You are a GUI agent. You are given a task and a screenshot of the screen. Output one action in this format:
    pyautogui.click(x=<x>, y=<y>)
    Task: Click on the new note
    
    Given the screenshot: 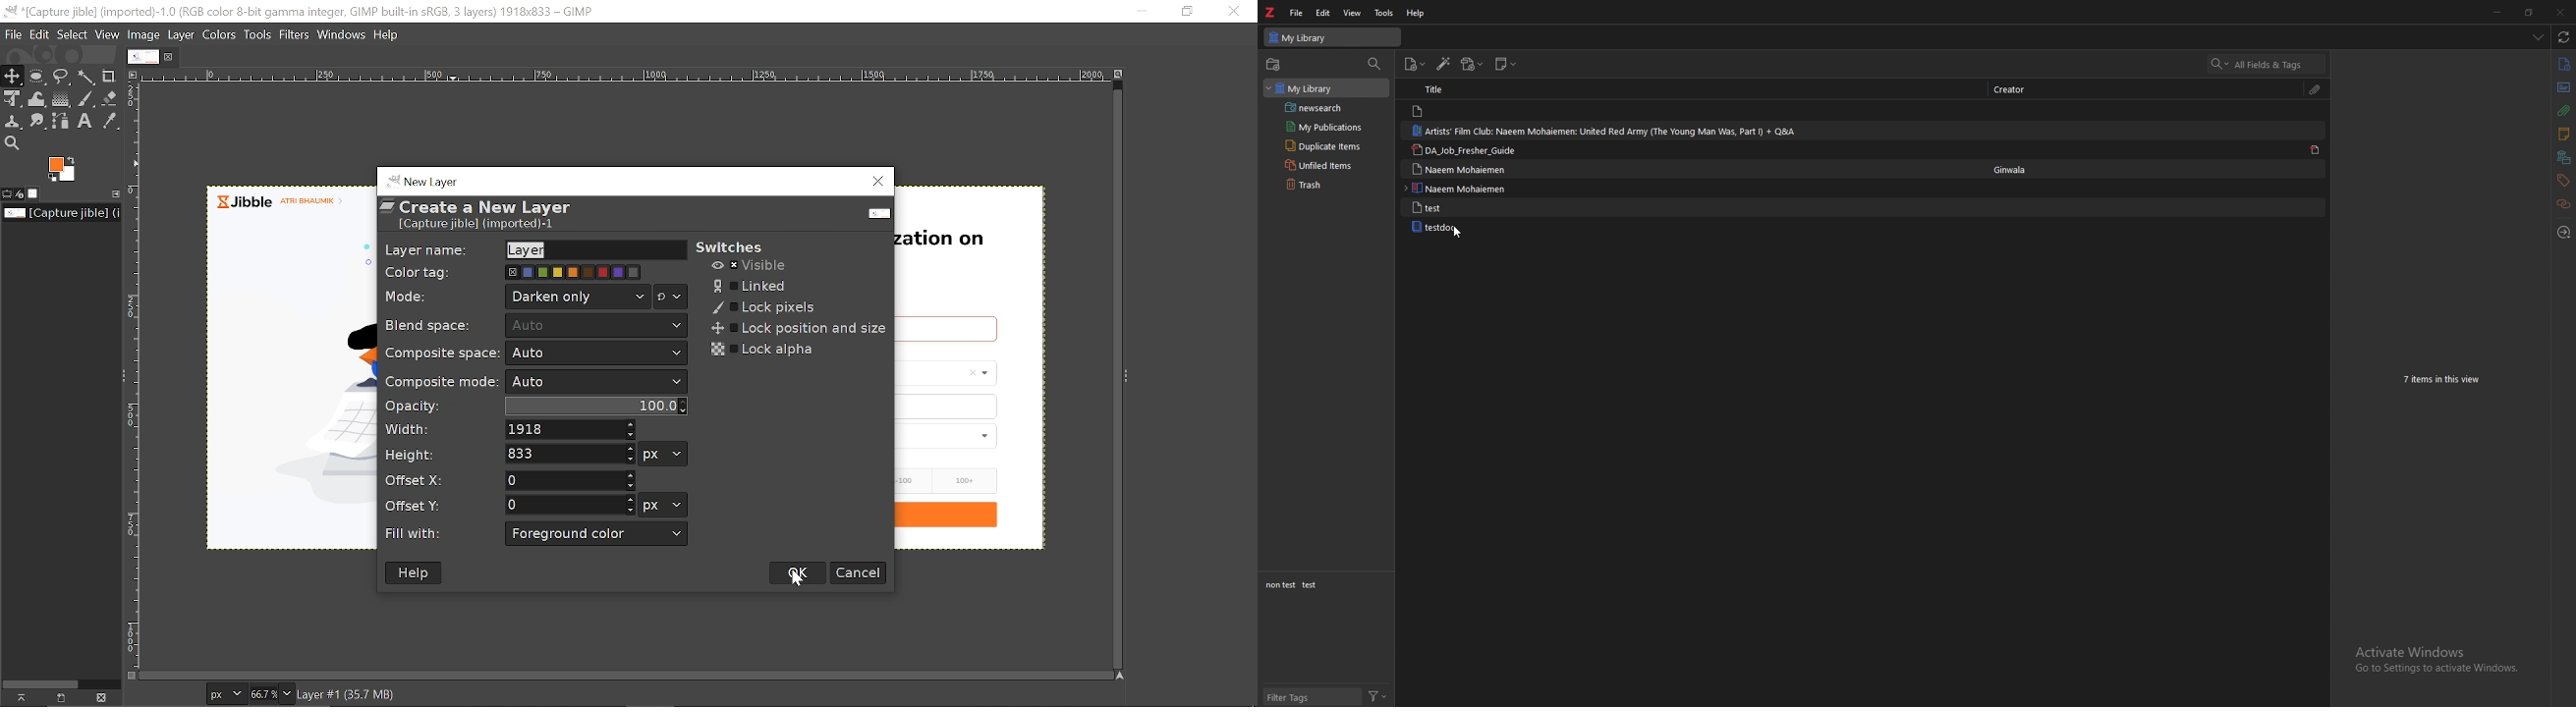 What is the action you would take?
    pyautogui.click(x=1507, y=65)
    